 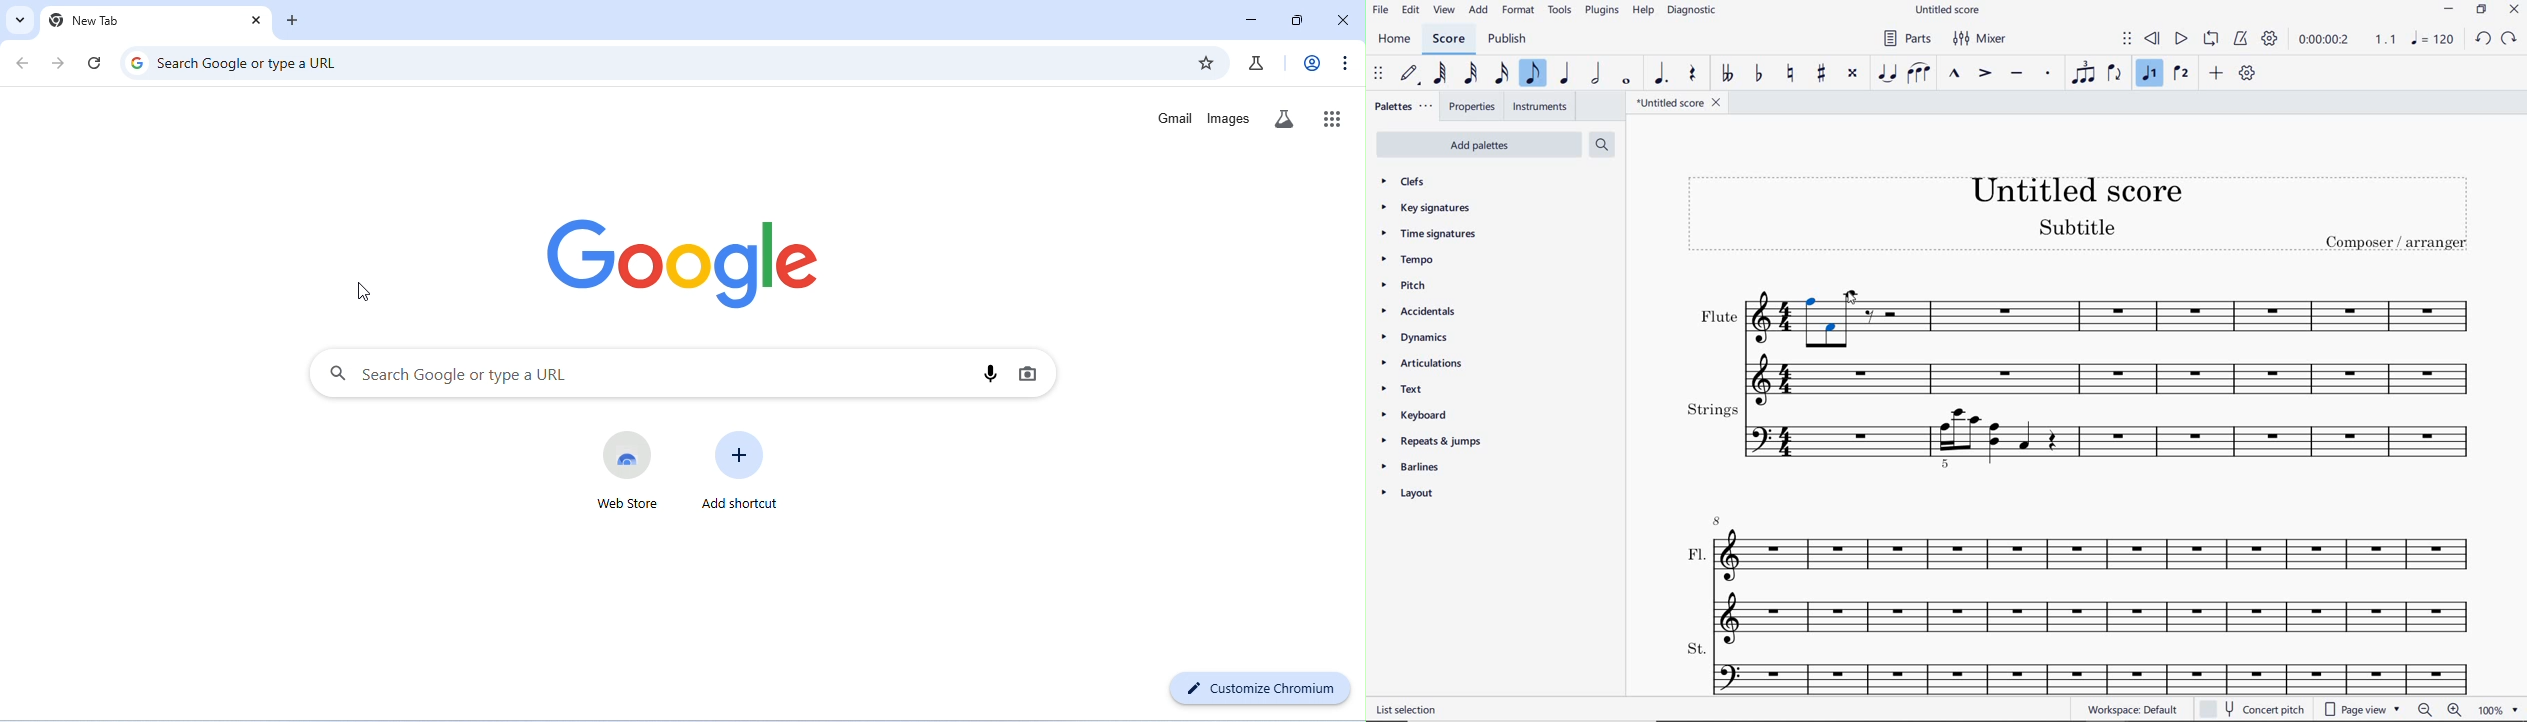 What do you see at coordinates (1484, 144) in the screenshot?
I see `add palettes` at bounding box center [1484, 144].